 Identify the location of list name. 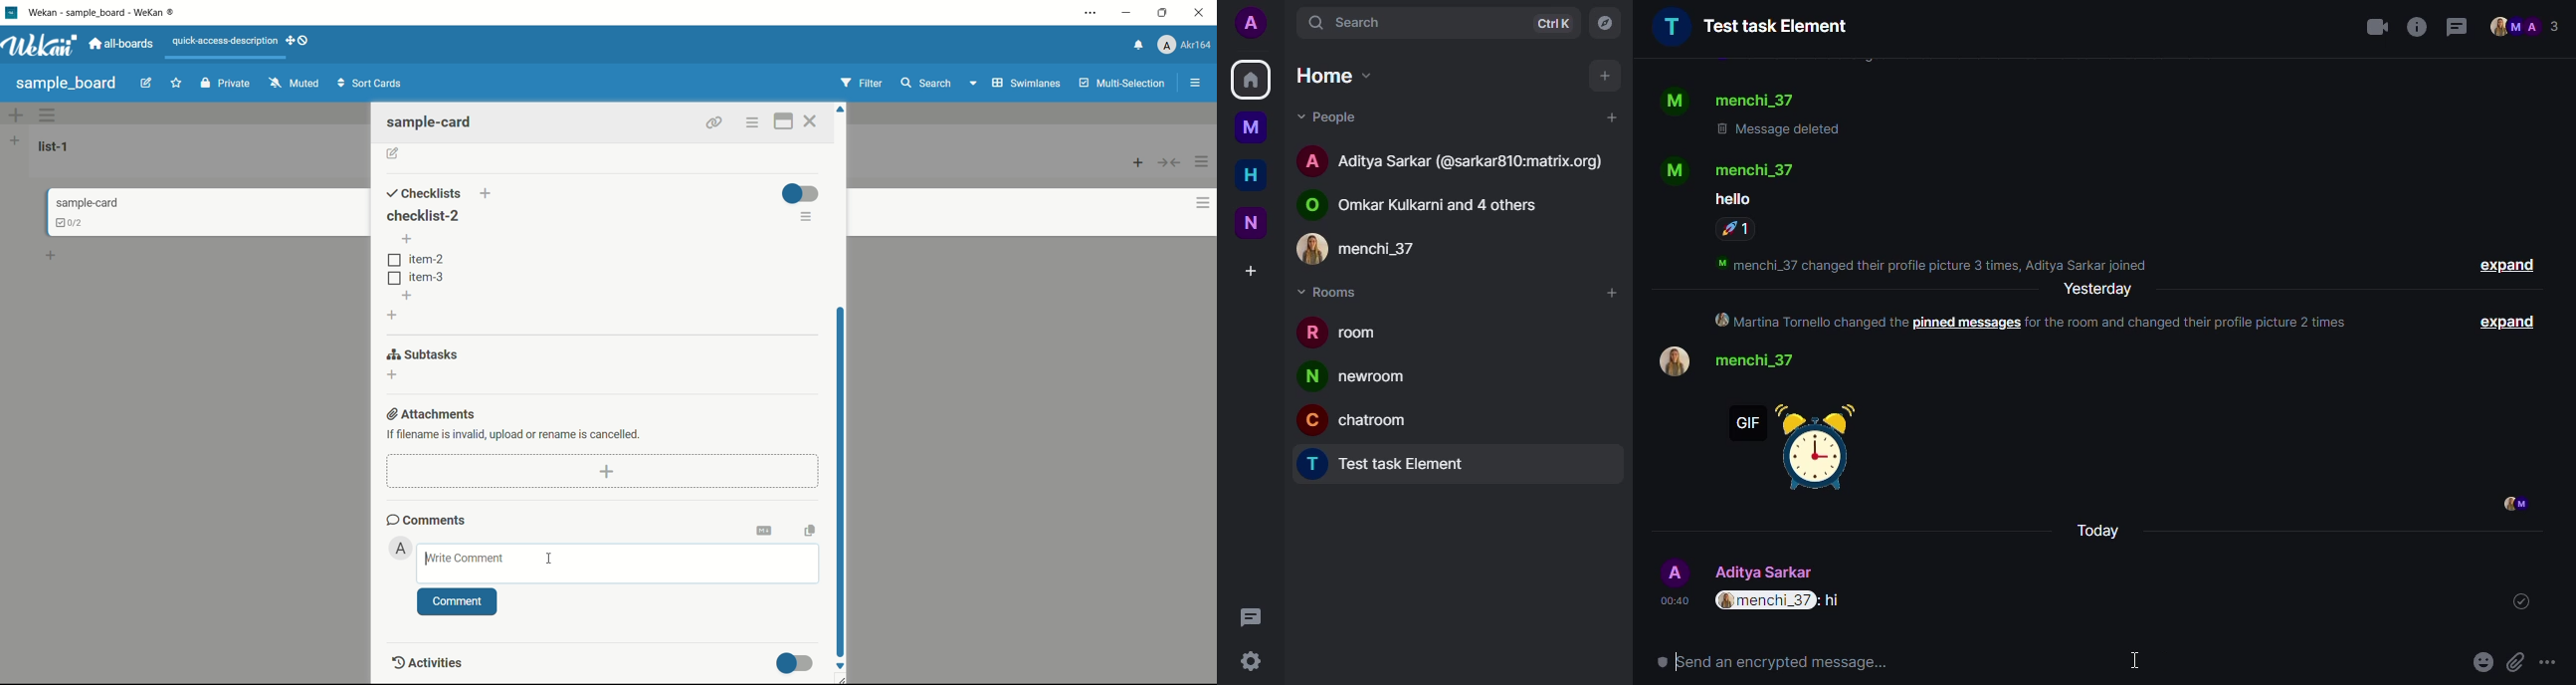
(56, 147).